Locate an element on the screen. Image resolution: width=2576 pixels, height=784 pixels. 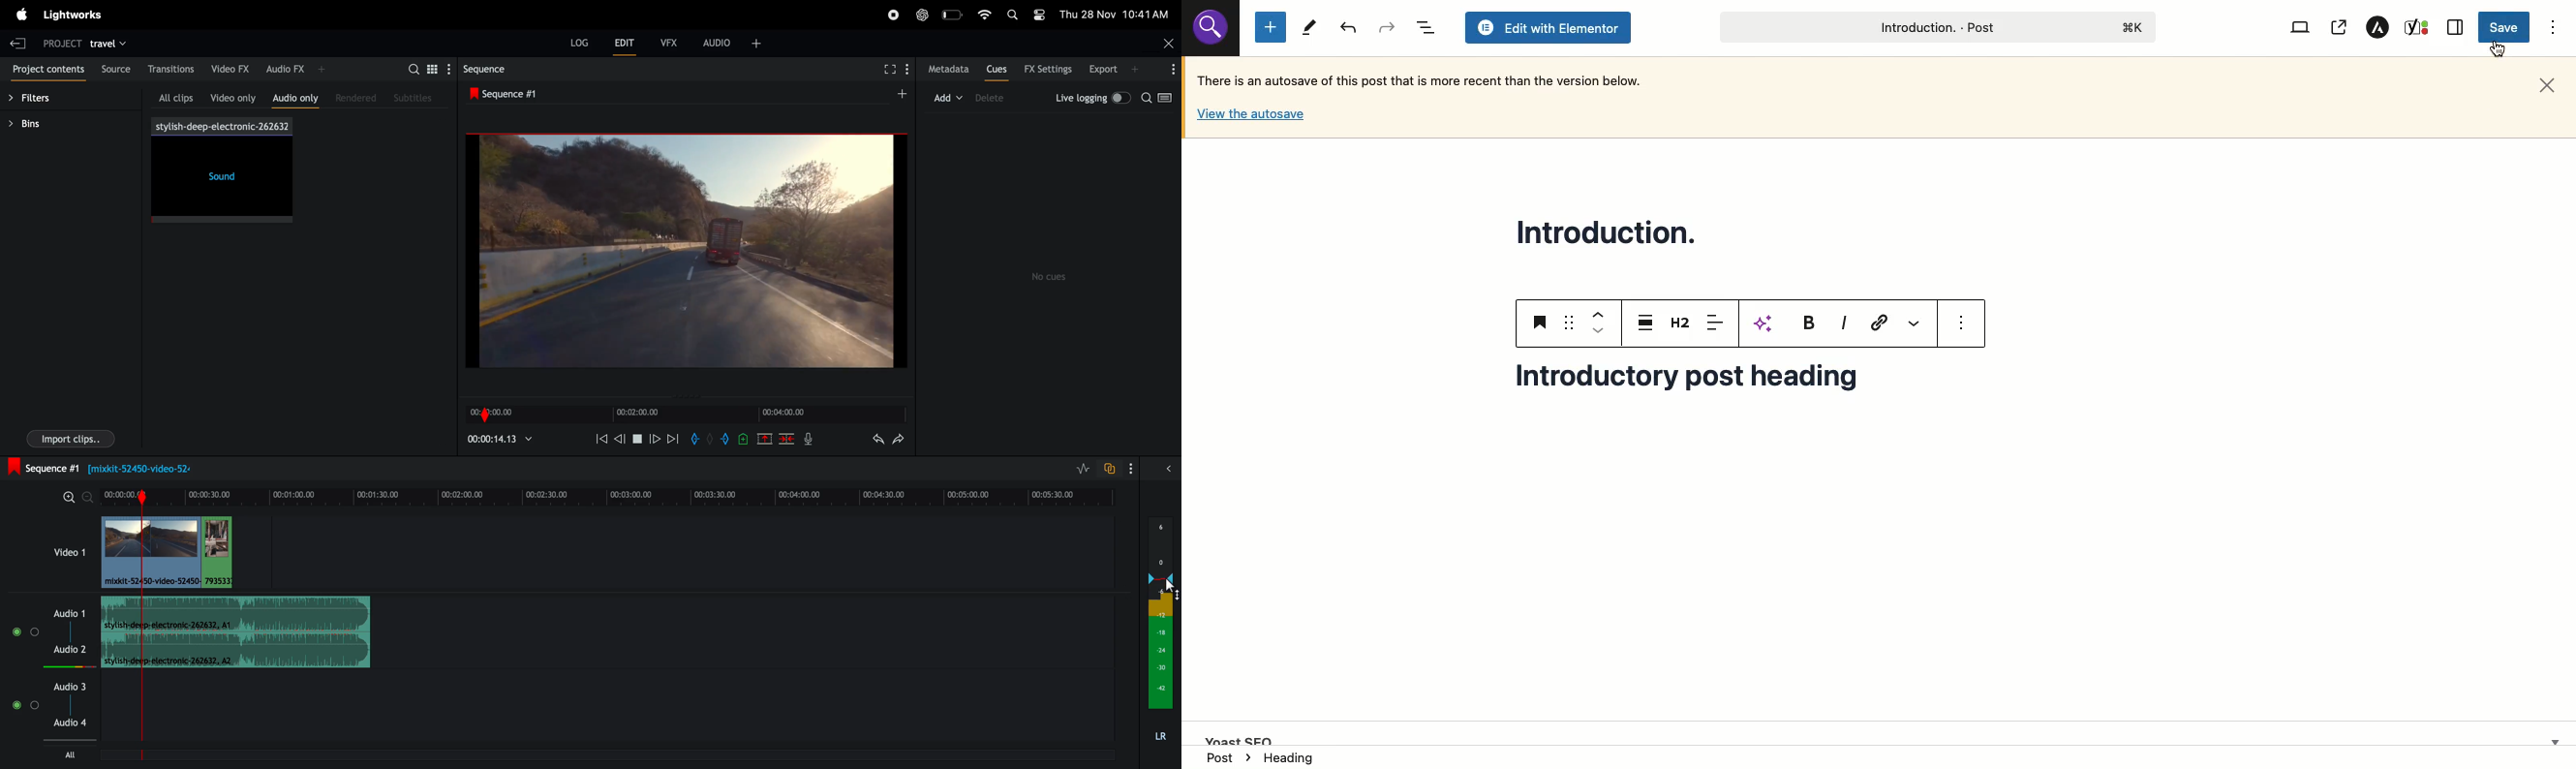
audio fx is located at coordinates (294, 69).